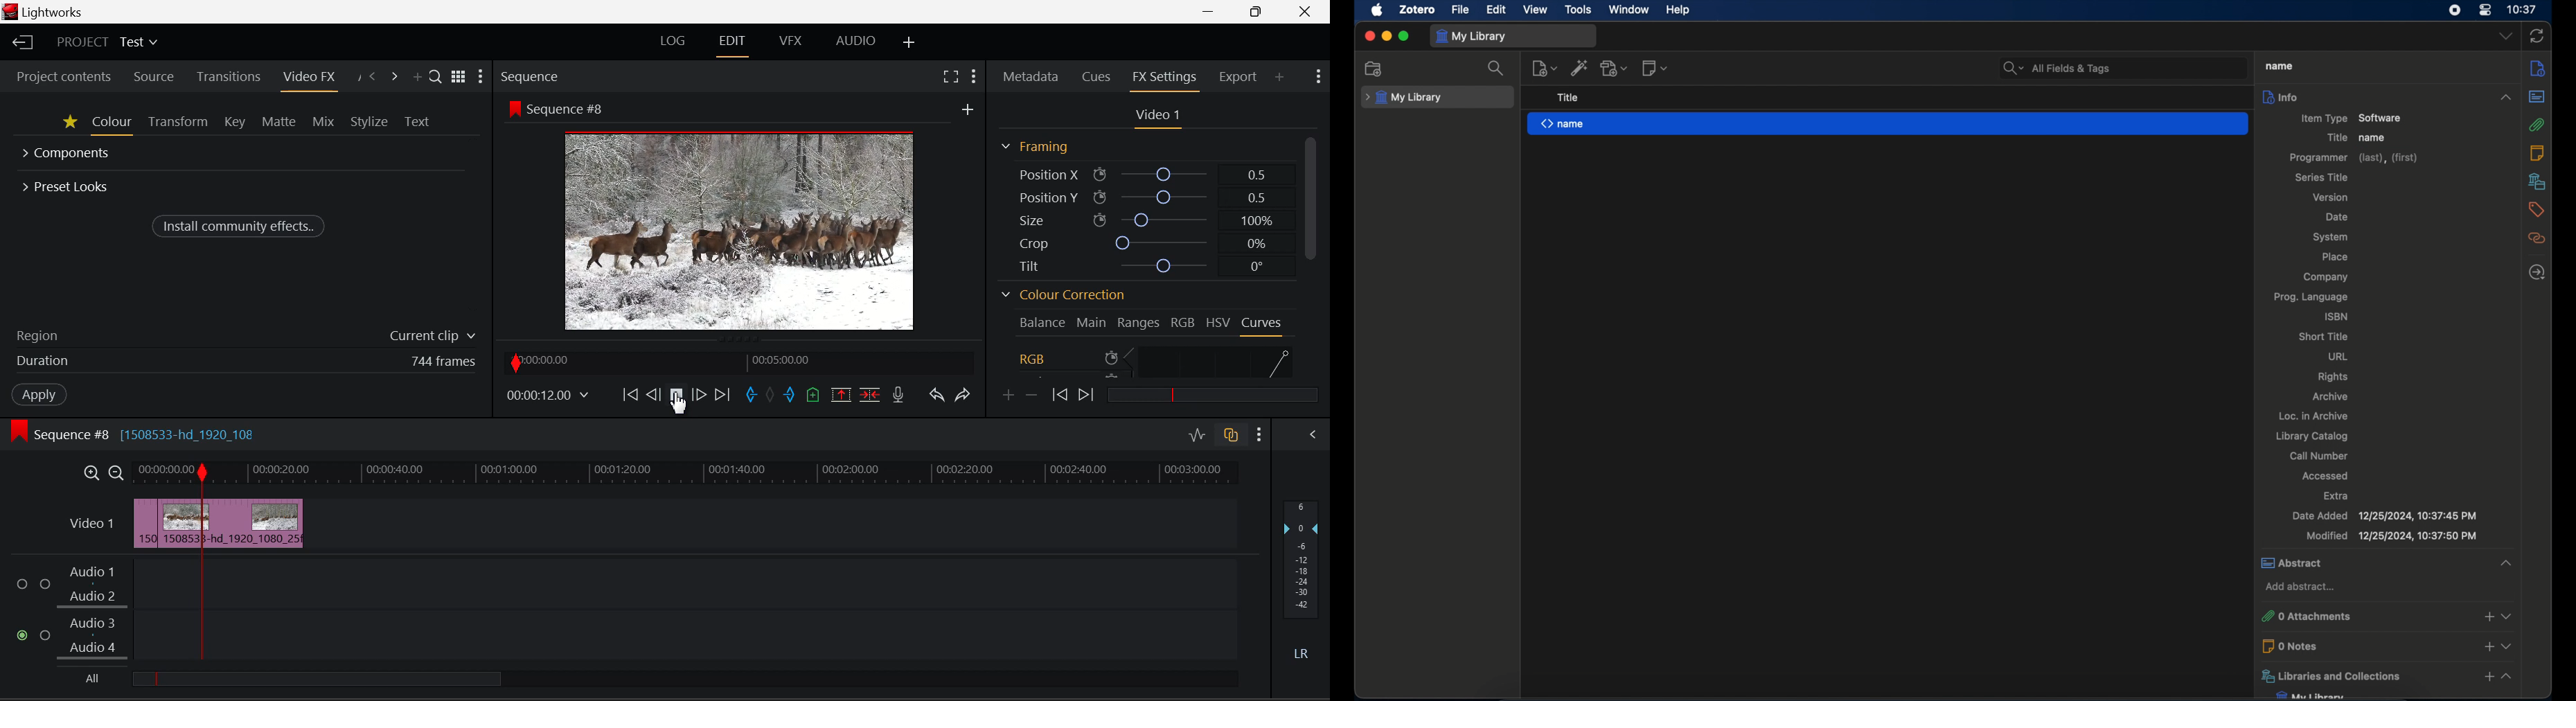  What do you see at coordinates (245, 335) in the screenshot?
I see `Region` at bounding box center [245, 335].